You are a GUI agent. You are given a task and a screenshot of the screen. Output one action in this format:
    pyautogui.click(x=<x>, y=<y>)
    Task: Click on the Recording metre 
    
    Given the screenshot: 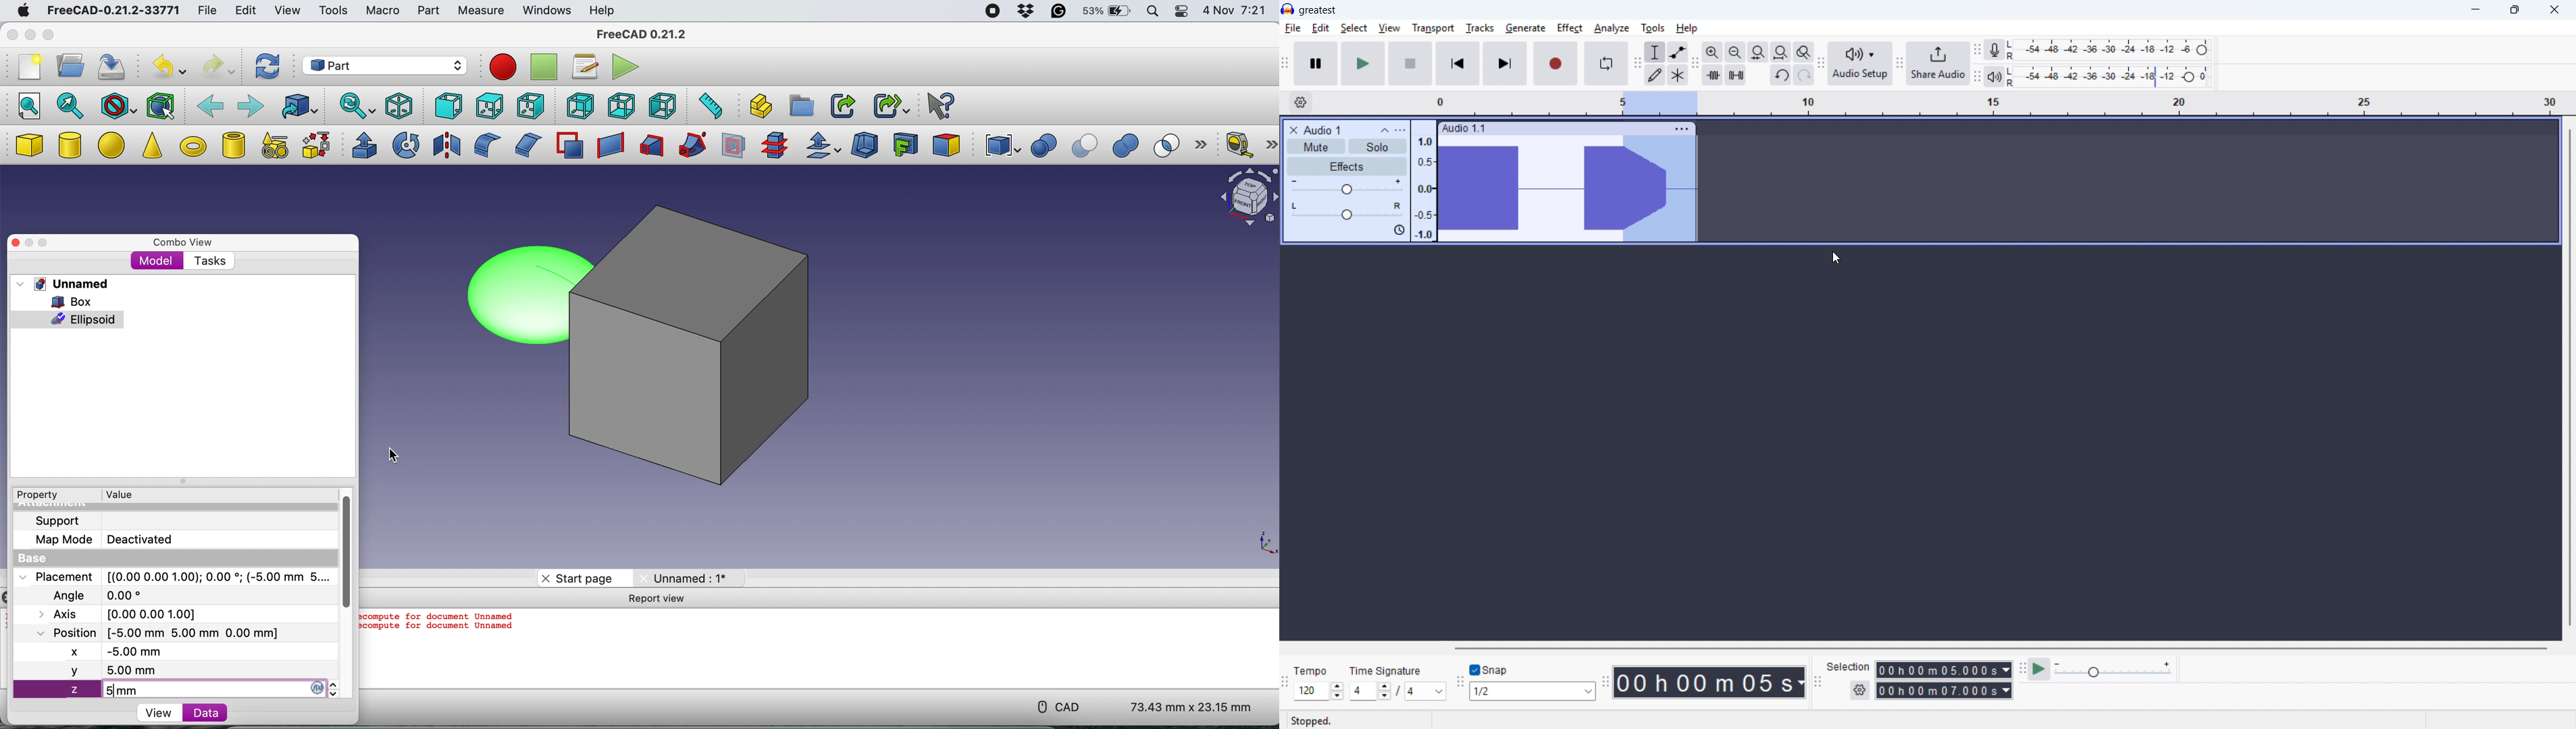 What is the action you would take?
    pyautogui.click(x=1994, y=50)
    